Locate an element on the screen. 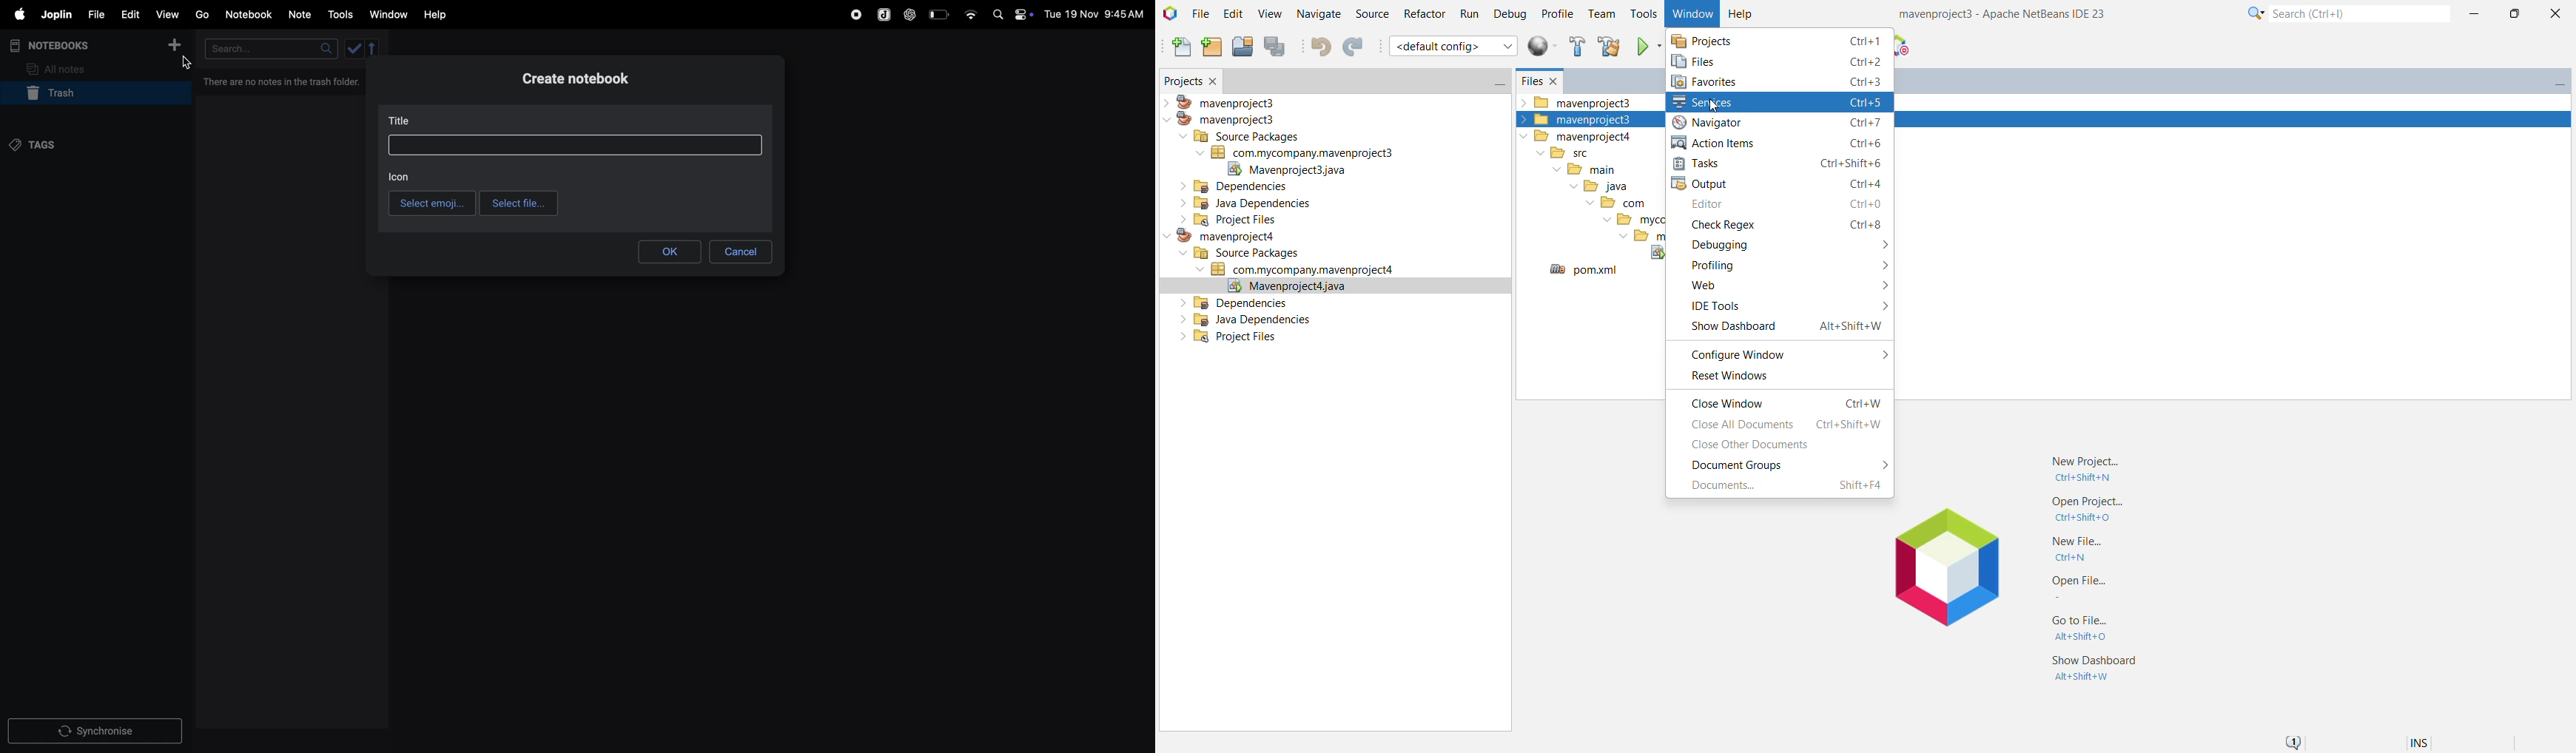 Image resolution: width=2576 pixels, height=756 pixels. notebook is located at coordinates (250, 13).